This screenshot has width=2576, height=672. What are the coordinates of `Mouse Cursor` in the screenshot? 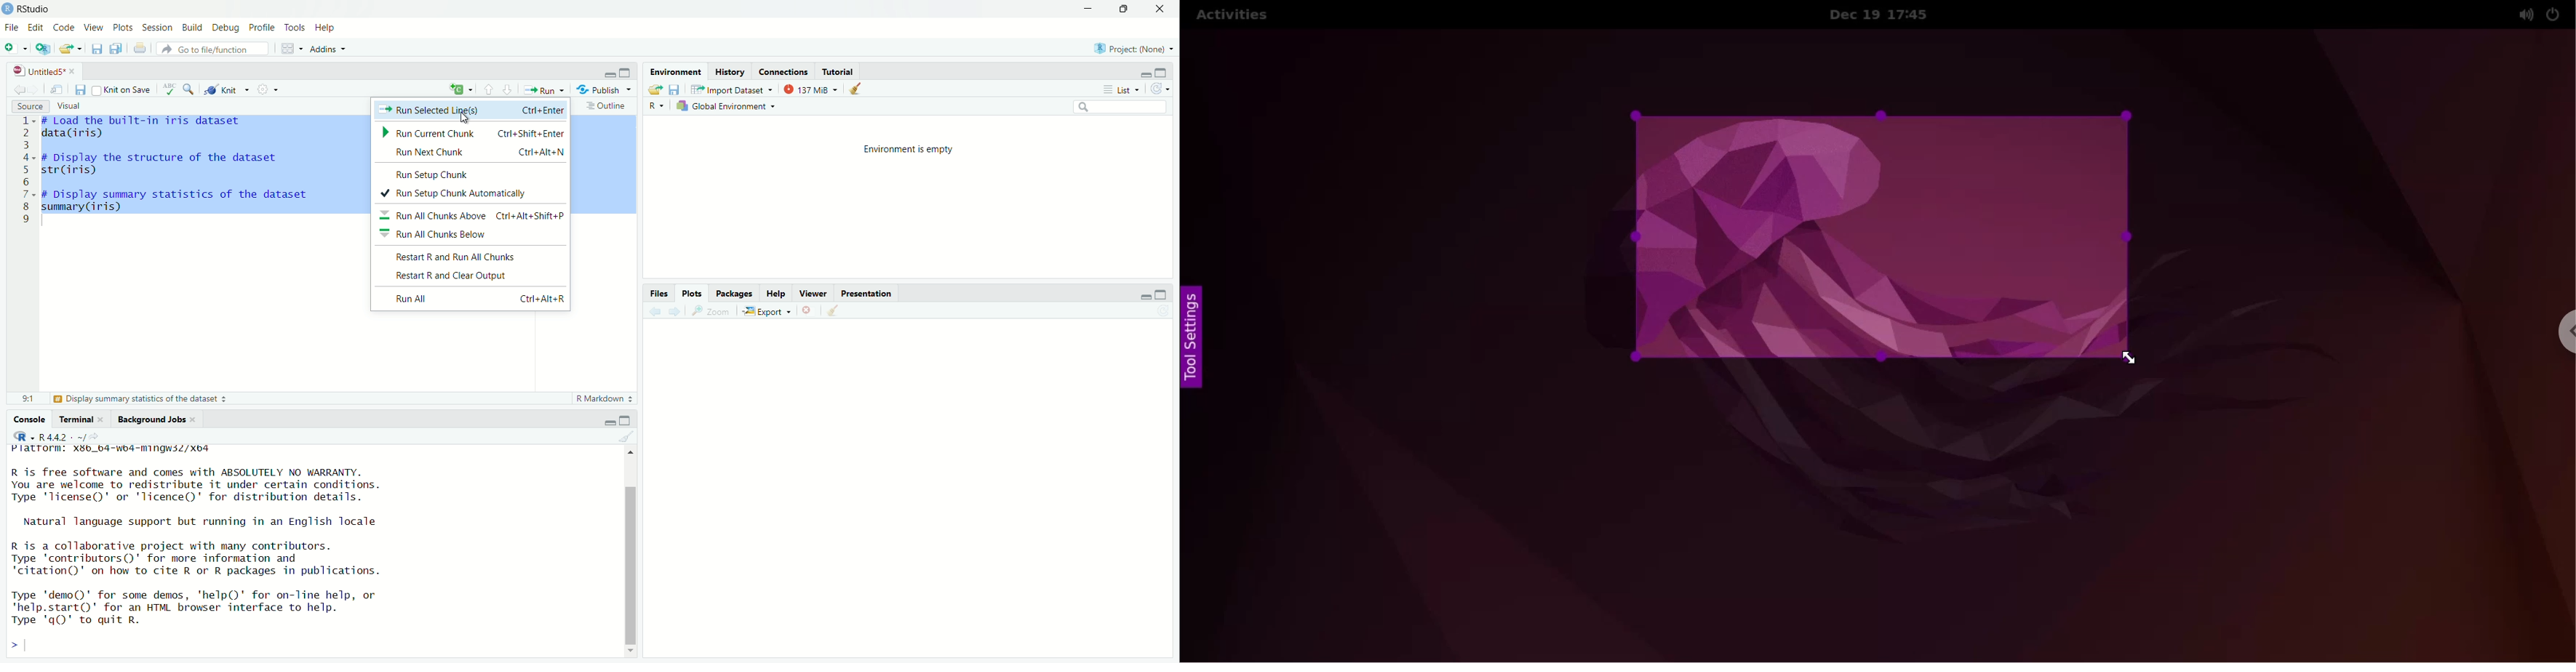 It's located at (464, 118).